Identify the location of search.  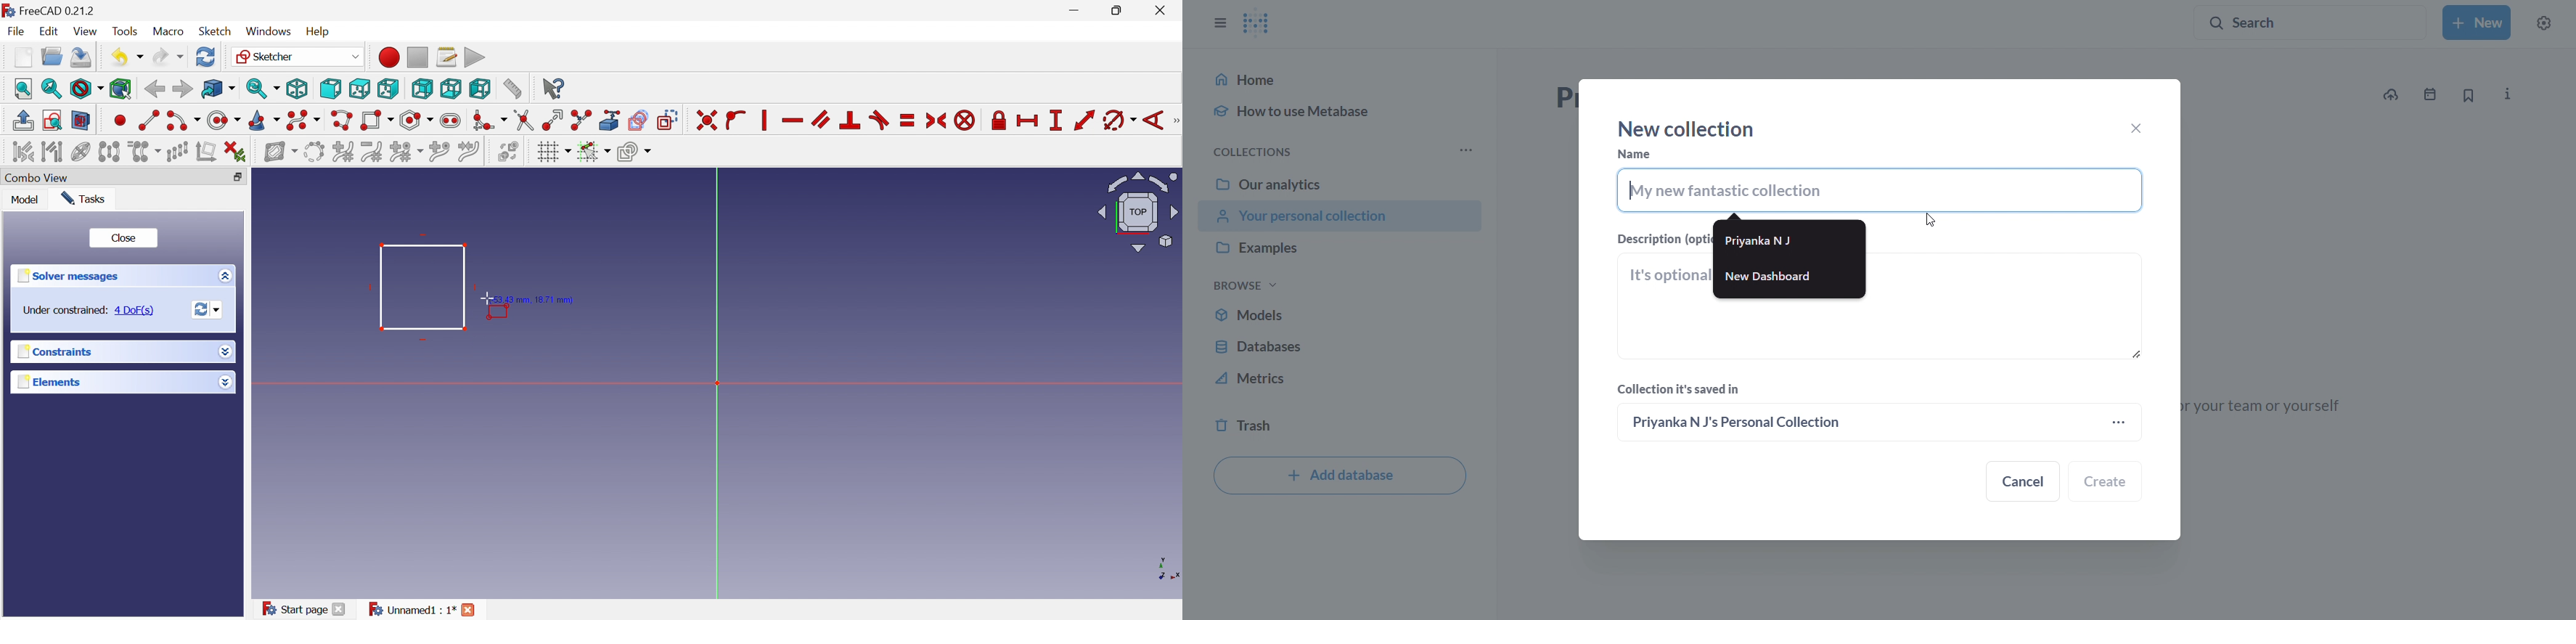
(2312, 20).